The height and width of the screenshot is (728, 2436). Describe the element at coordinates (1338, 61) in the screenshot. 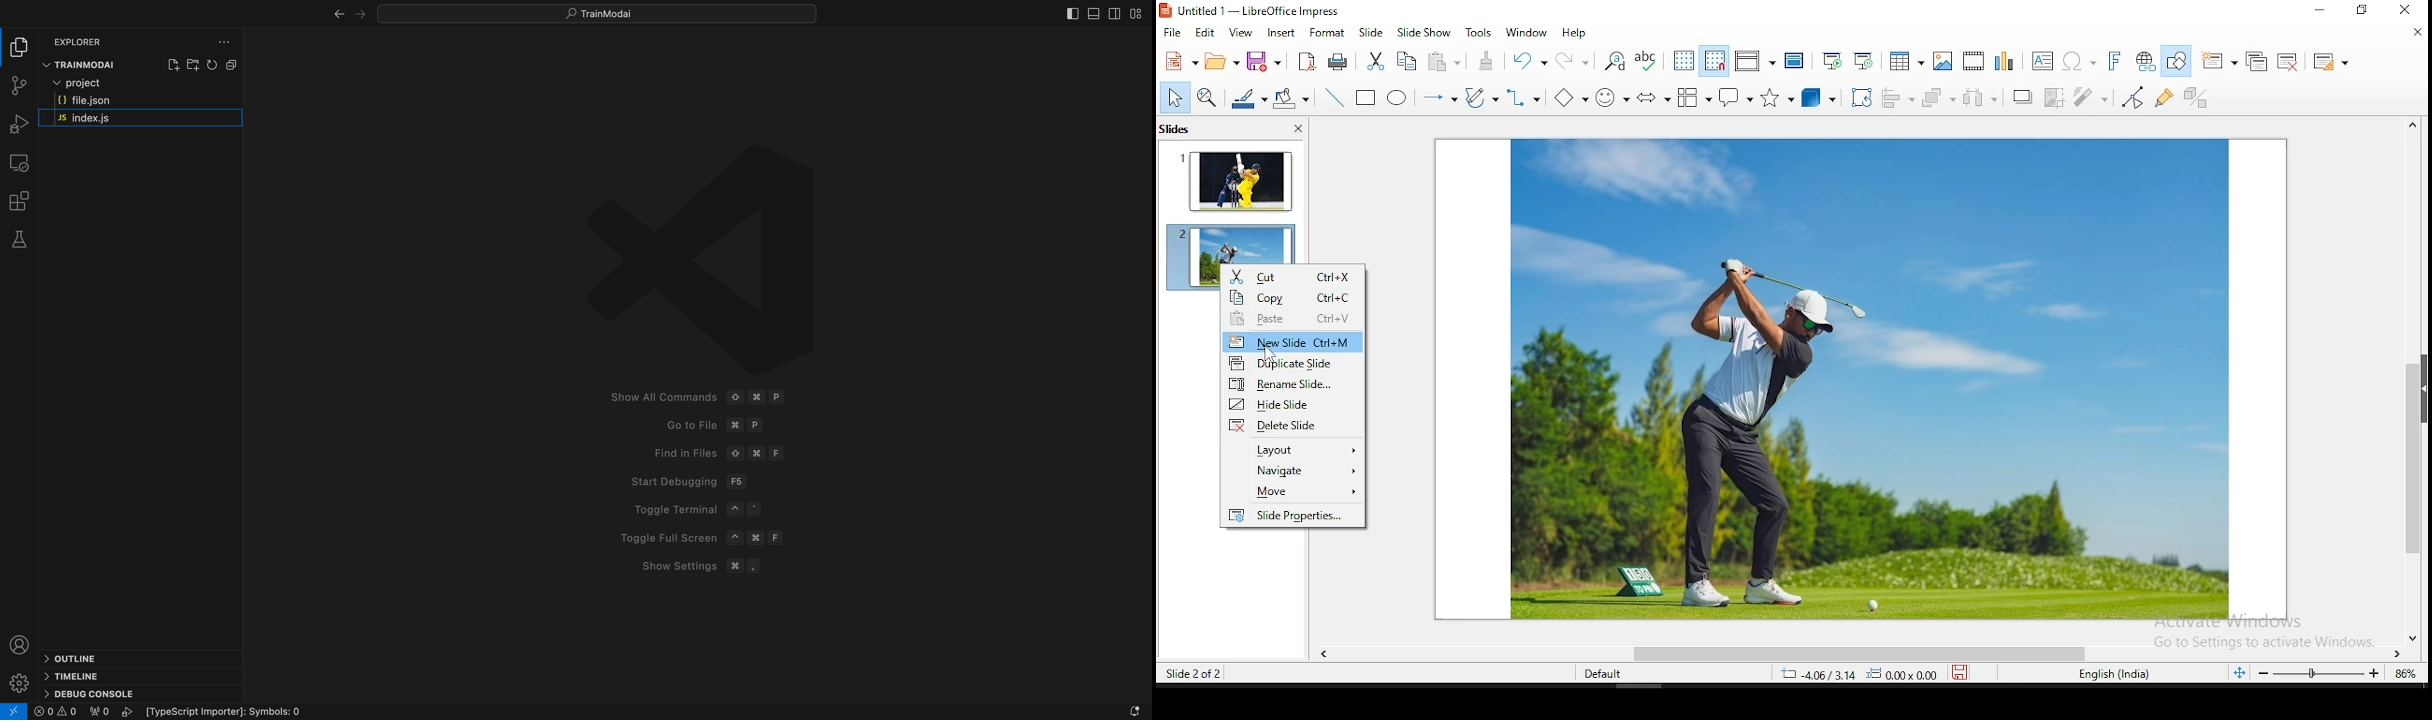

I see `print` at that location.